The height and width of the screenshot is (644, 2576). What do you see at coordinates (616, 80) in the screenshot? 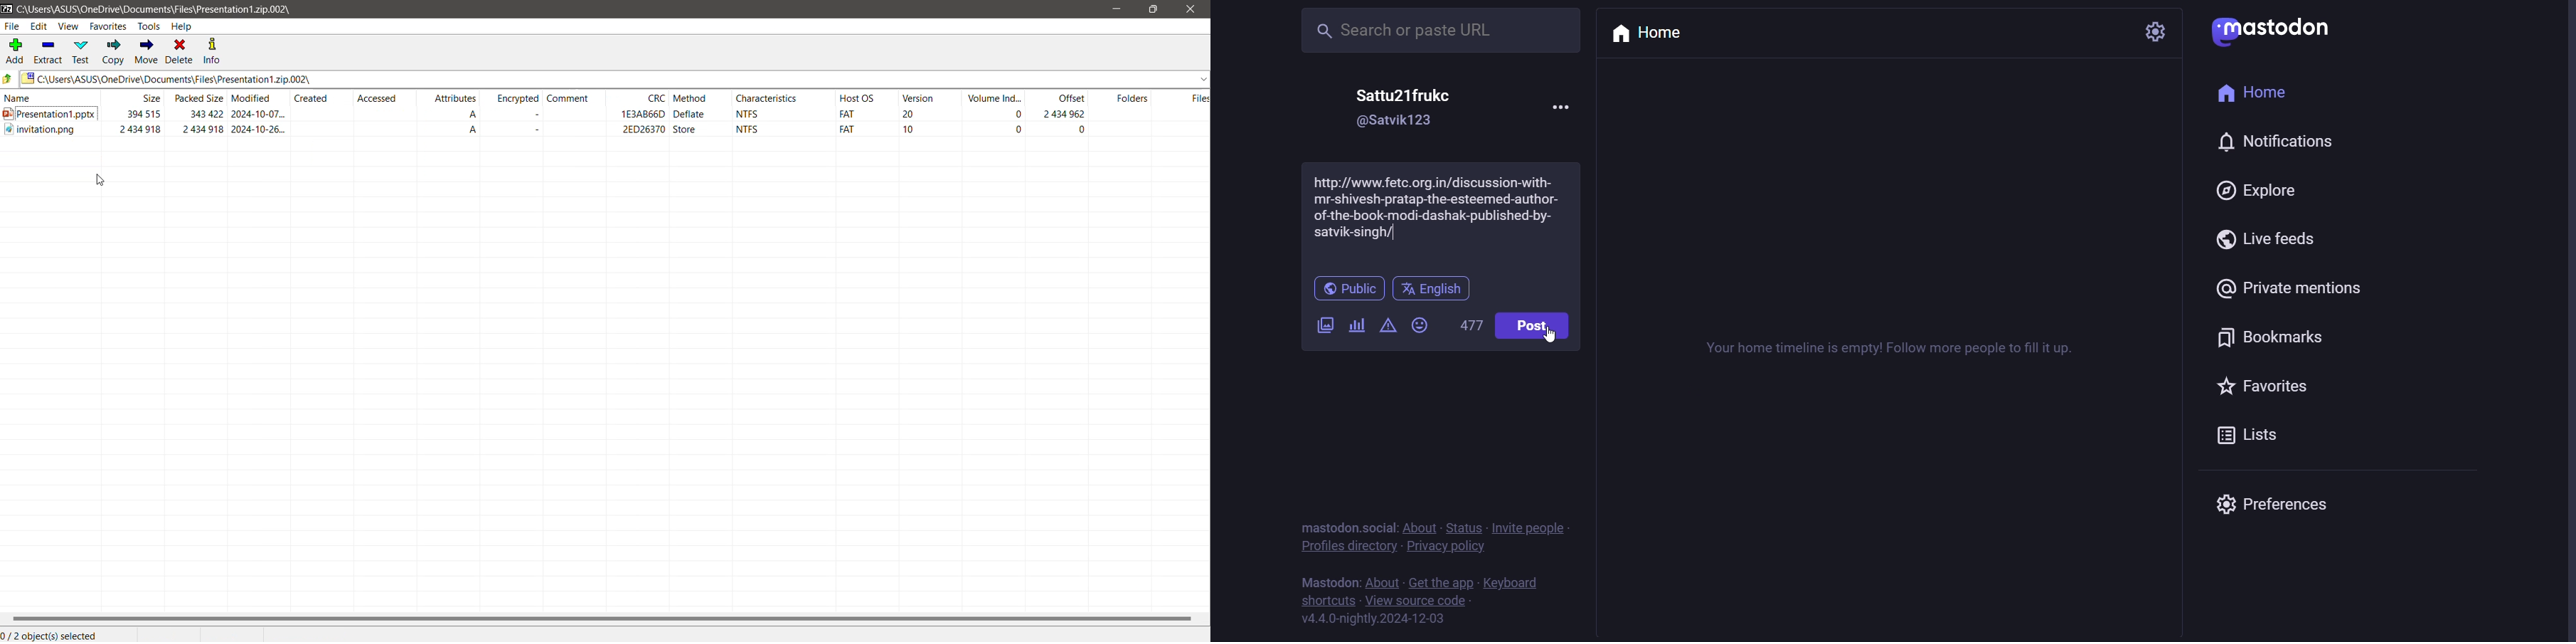
I see `c\Users\ASUS\OneDrive\Documents\Files\` at bounding box center [616, 80].